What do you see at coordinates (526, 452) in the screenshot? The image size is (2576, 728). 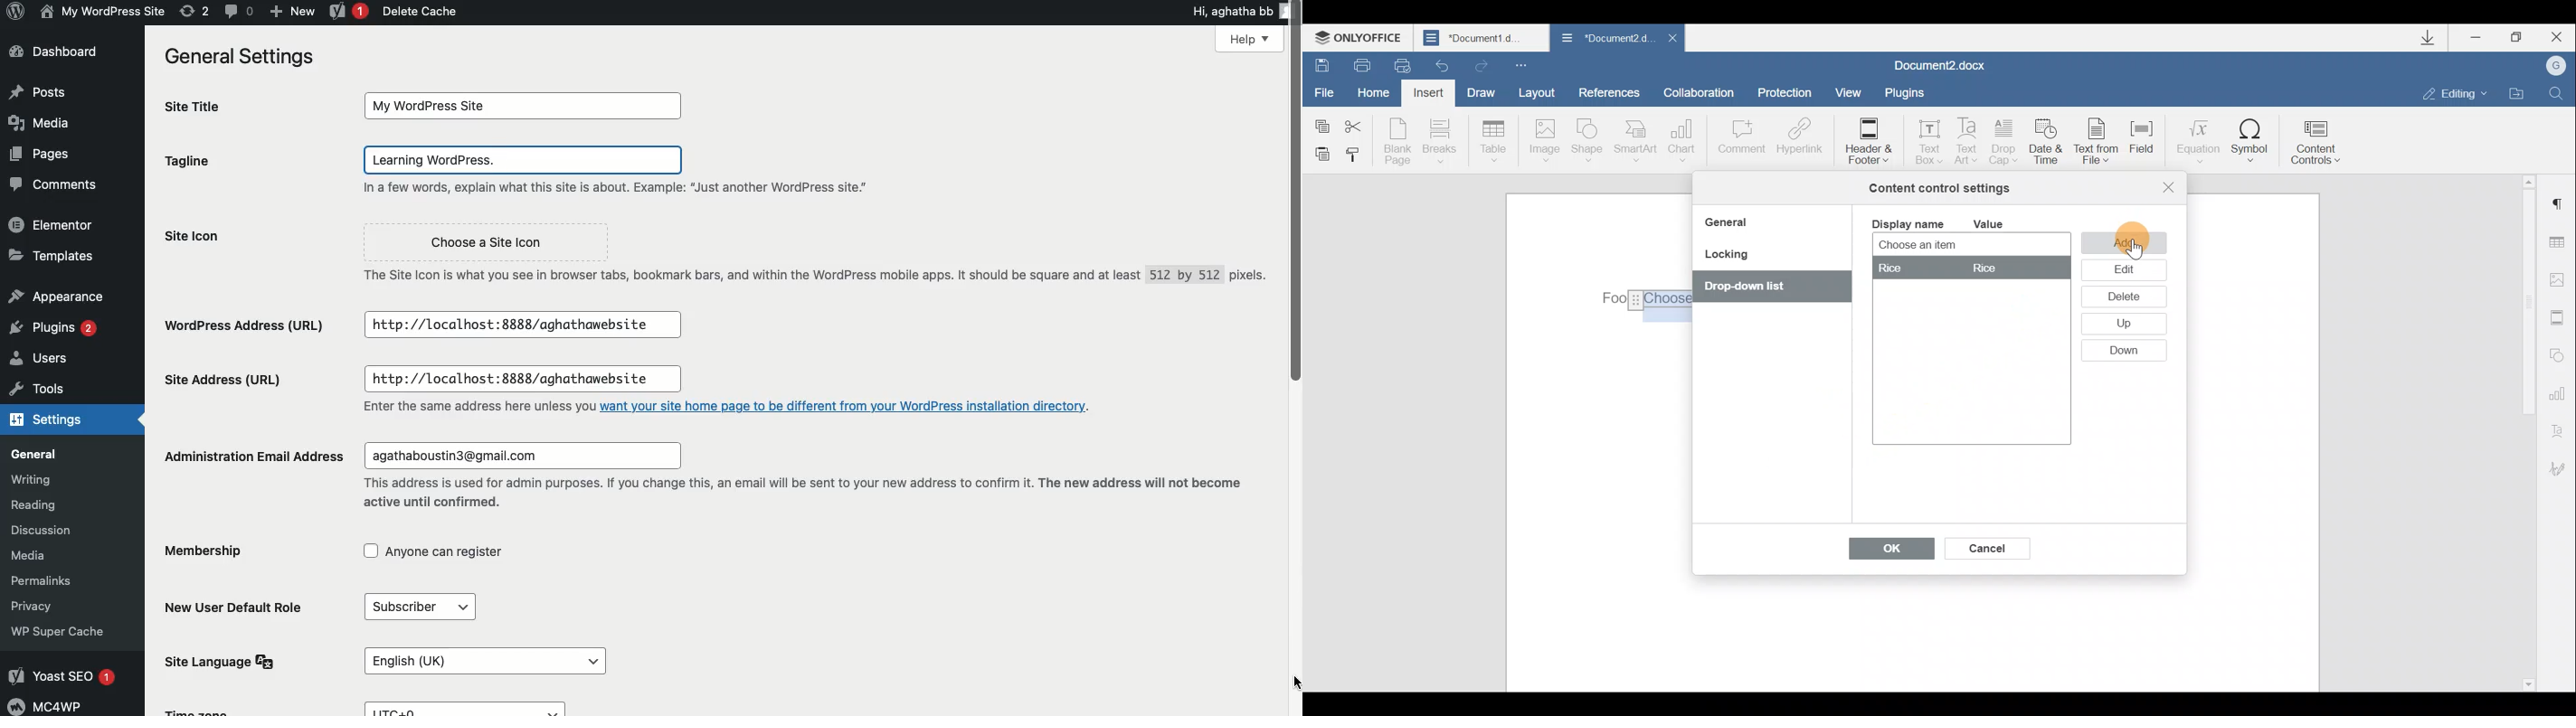 I see `agathaboustin3@gmail.com` at bounding box center [526, 452].